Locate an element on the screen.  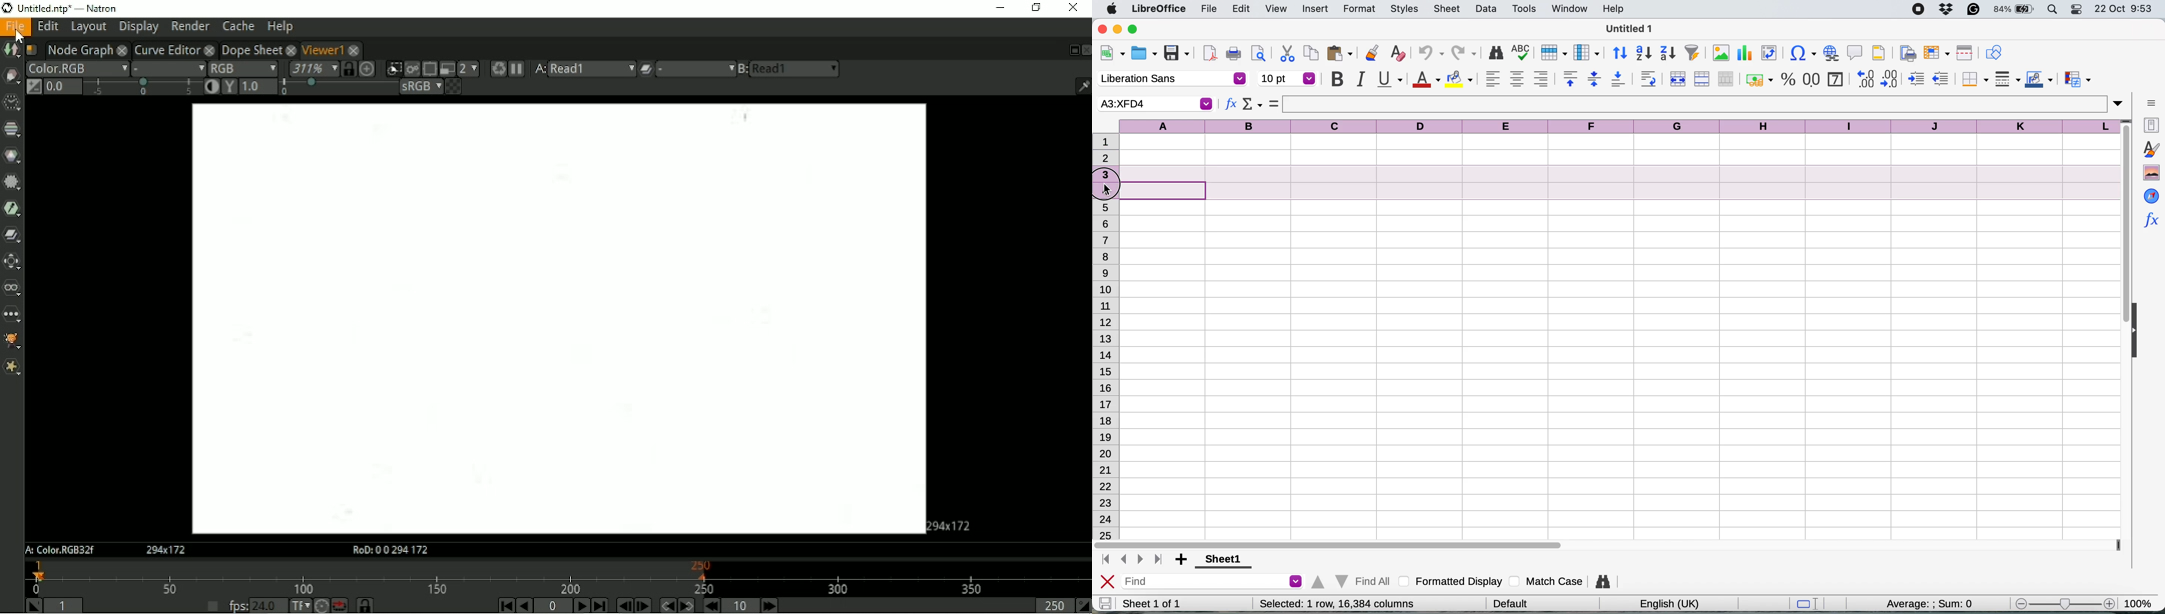
selected cell is located at coordinates (1154, 104).